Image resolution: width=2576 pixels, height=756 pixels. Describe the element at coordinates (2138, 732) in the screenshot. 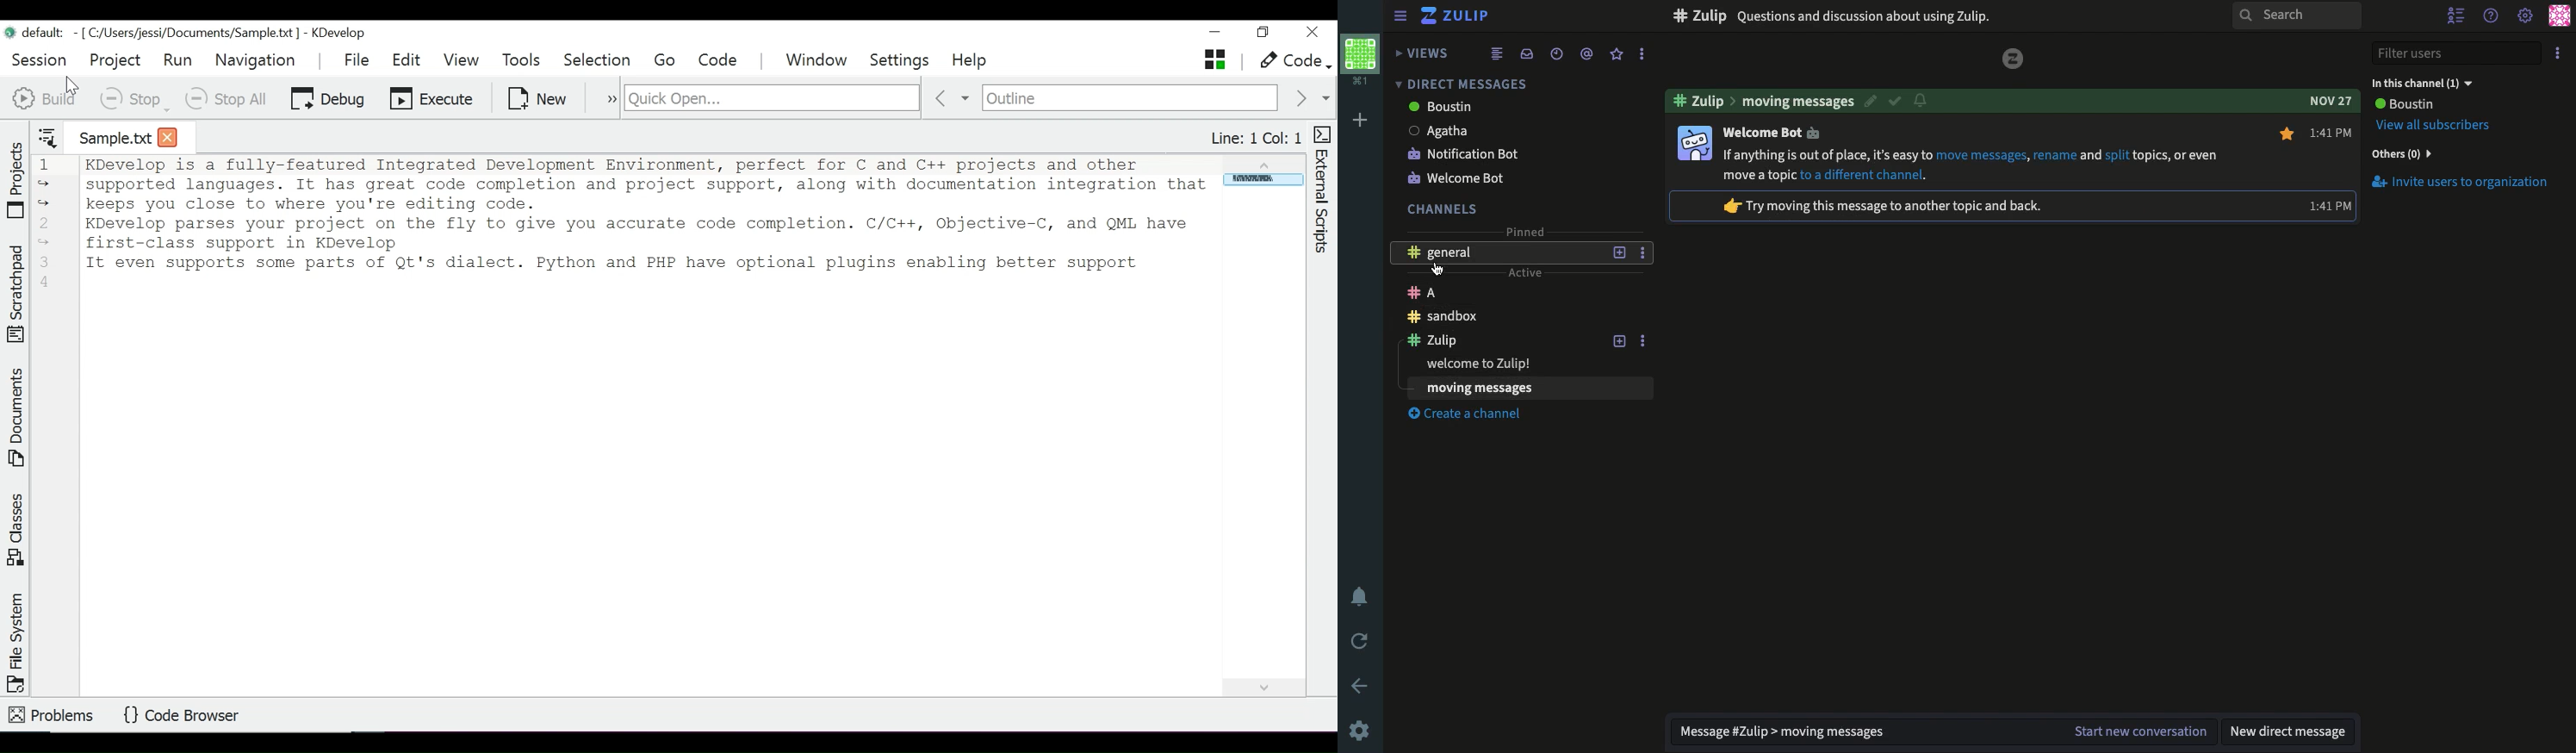

I see `Start the conversation` at that location.